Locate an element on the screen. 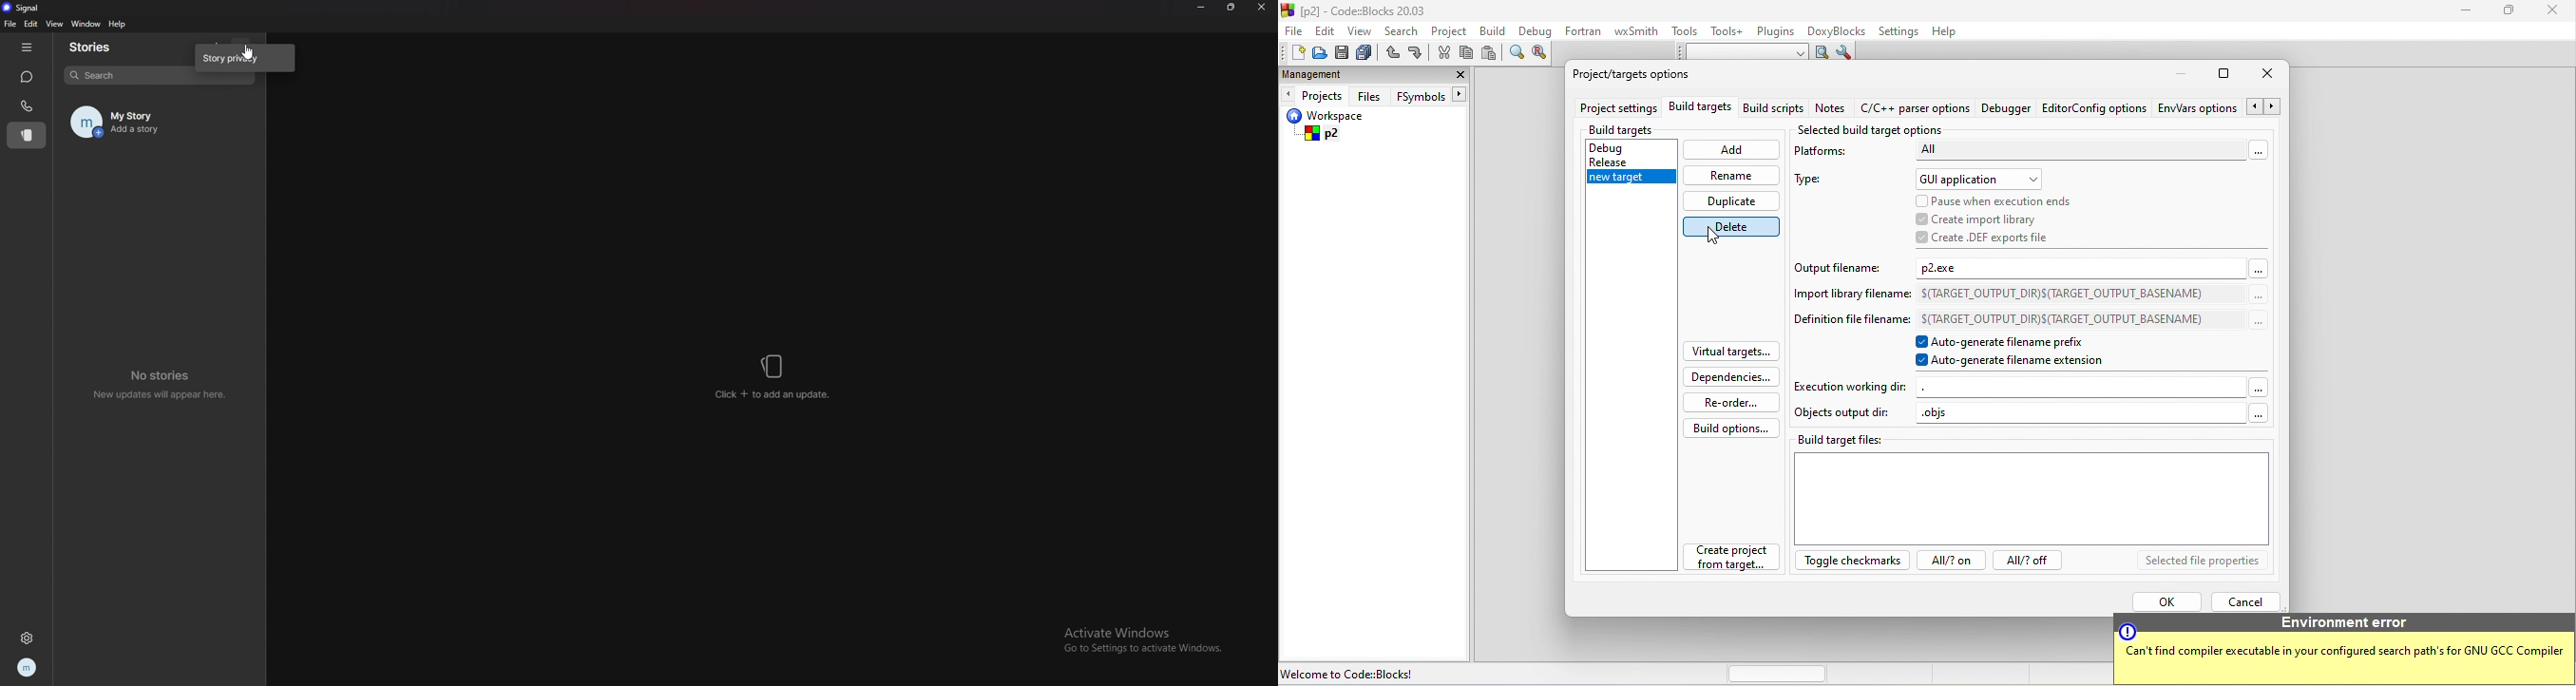 Image resolution: width=2576 pixels, height=700 pixels. re order is located at coordinates (1727, 402).